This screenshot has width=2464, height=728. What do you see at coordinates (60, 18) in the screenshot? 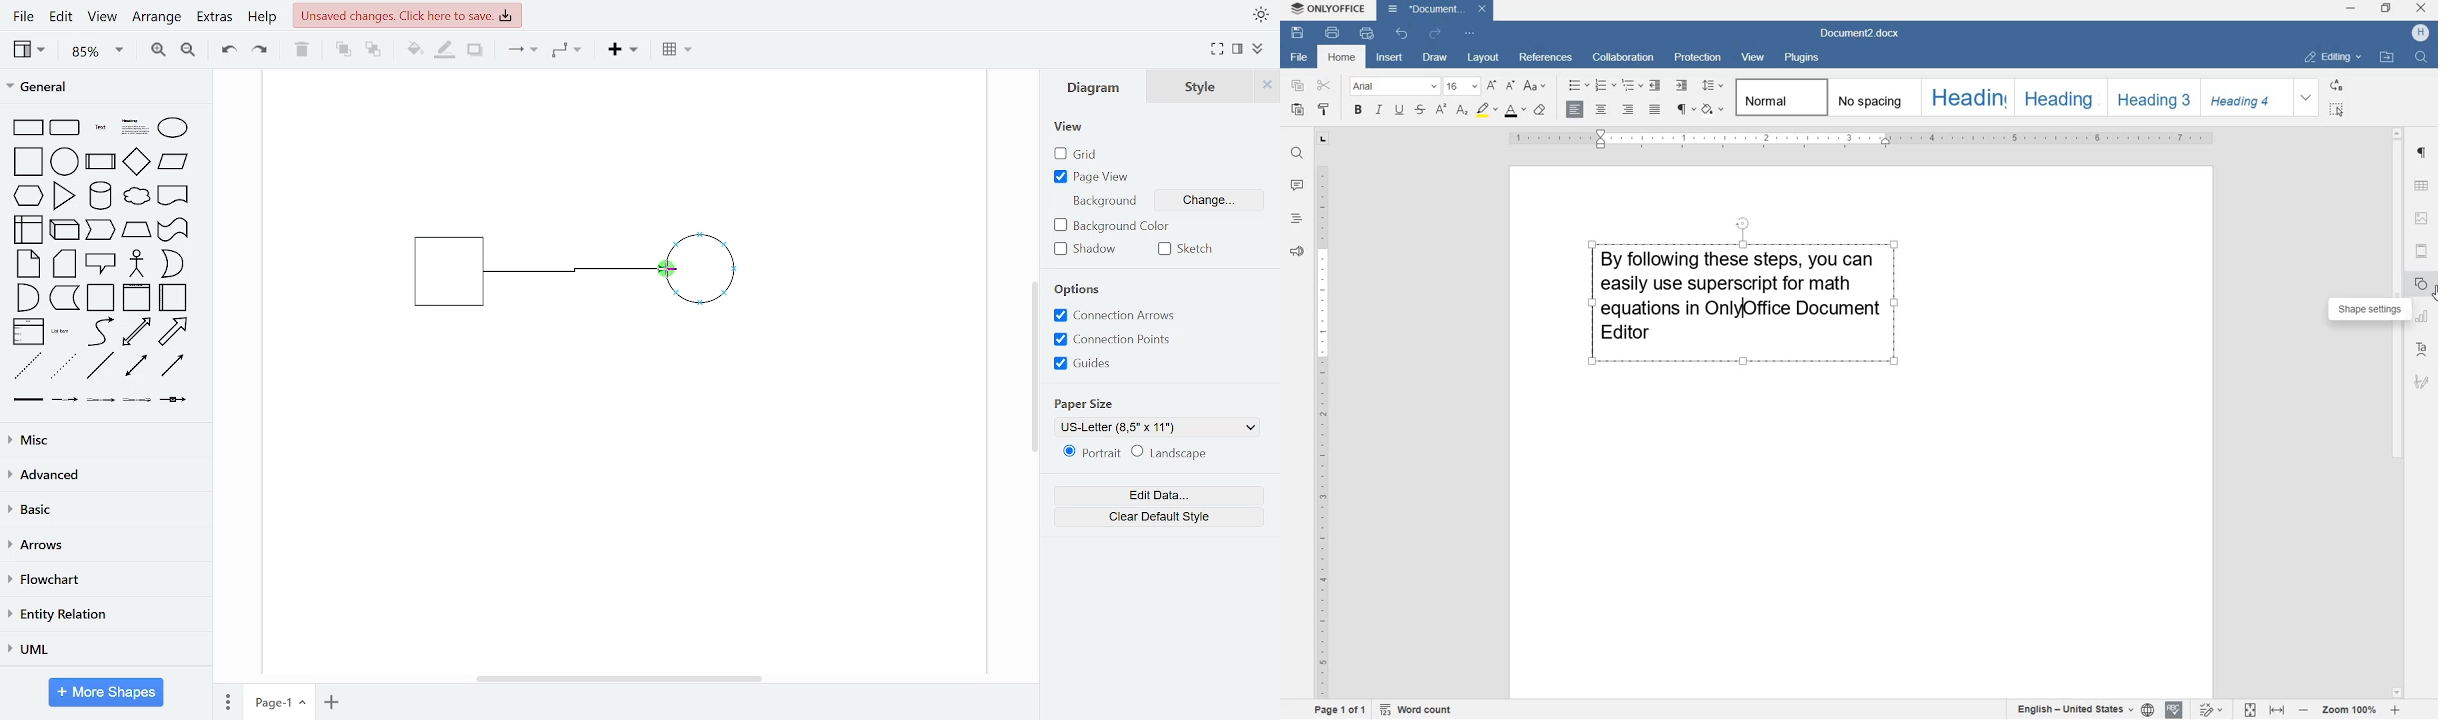
I see `edit` at bounding box center [60, 18].